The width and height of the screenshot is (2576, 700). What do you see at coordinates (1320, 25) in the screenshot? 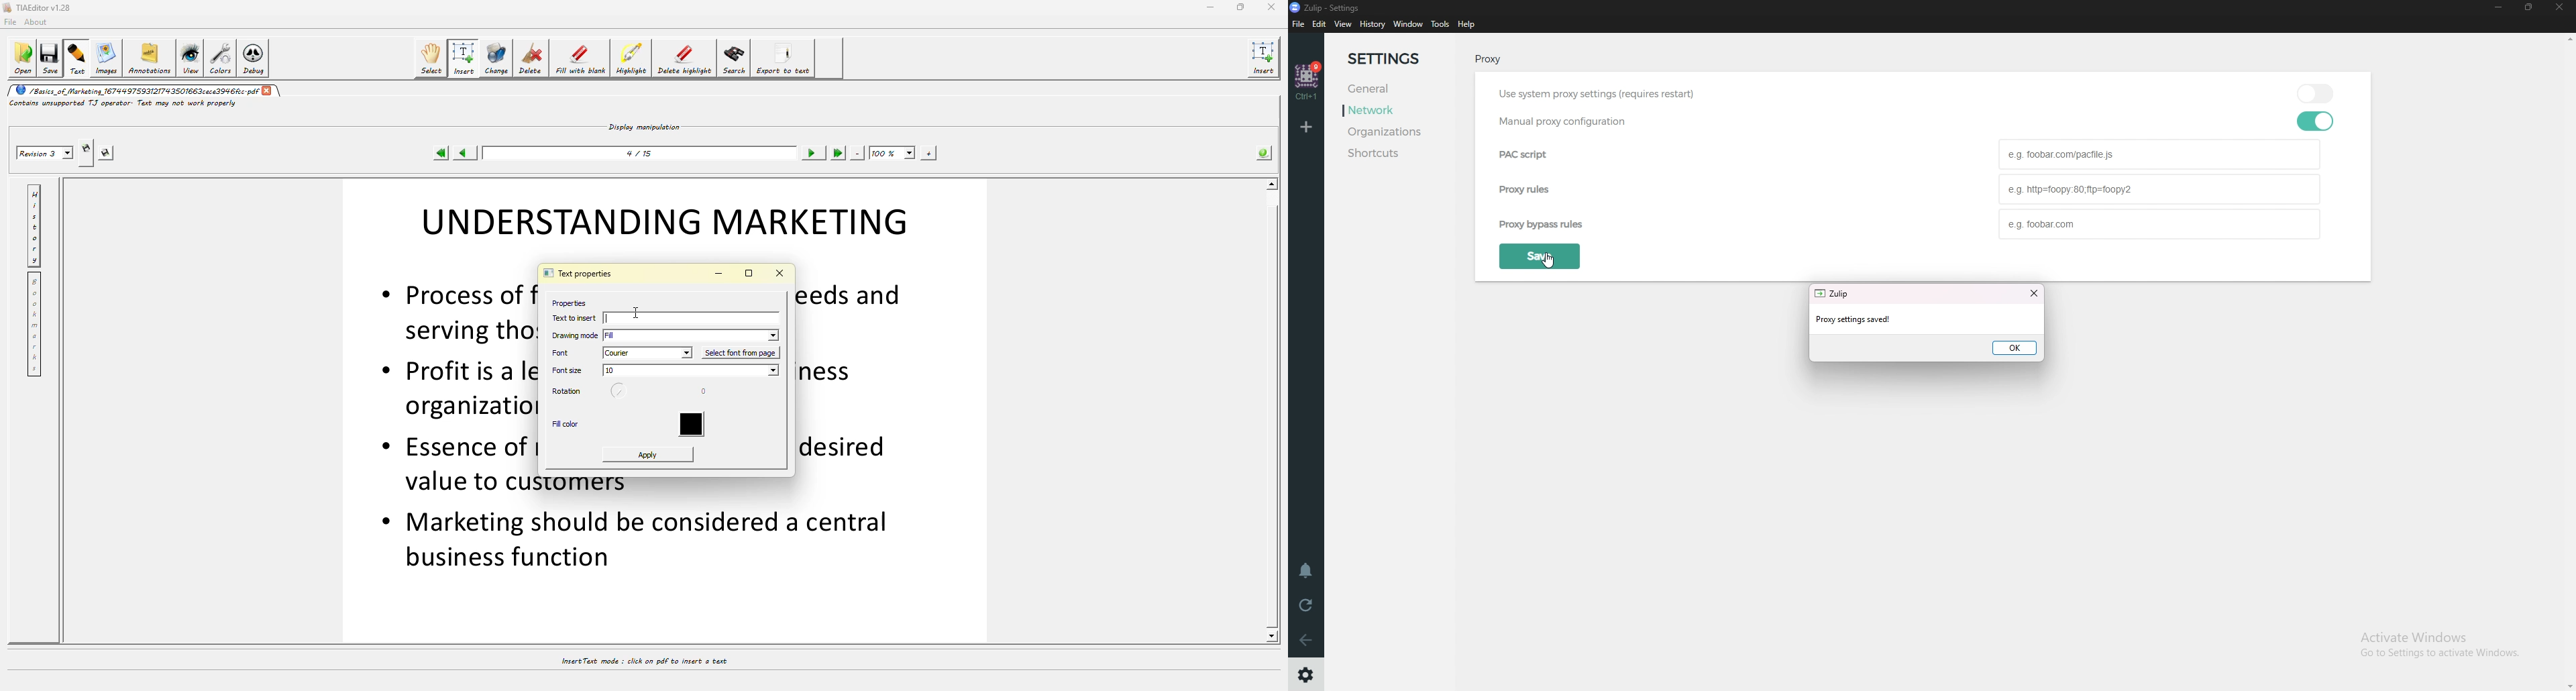
I see `Edit` at bounding box center [1320, 25].